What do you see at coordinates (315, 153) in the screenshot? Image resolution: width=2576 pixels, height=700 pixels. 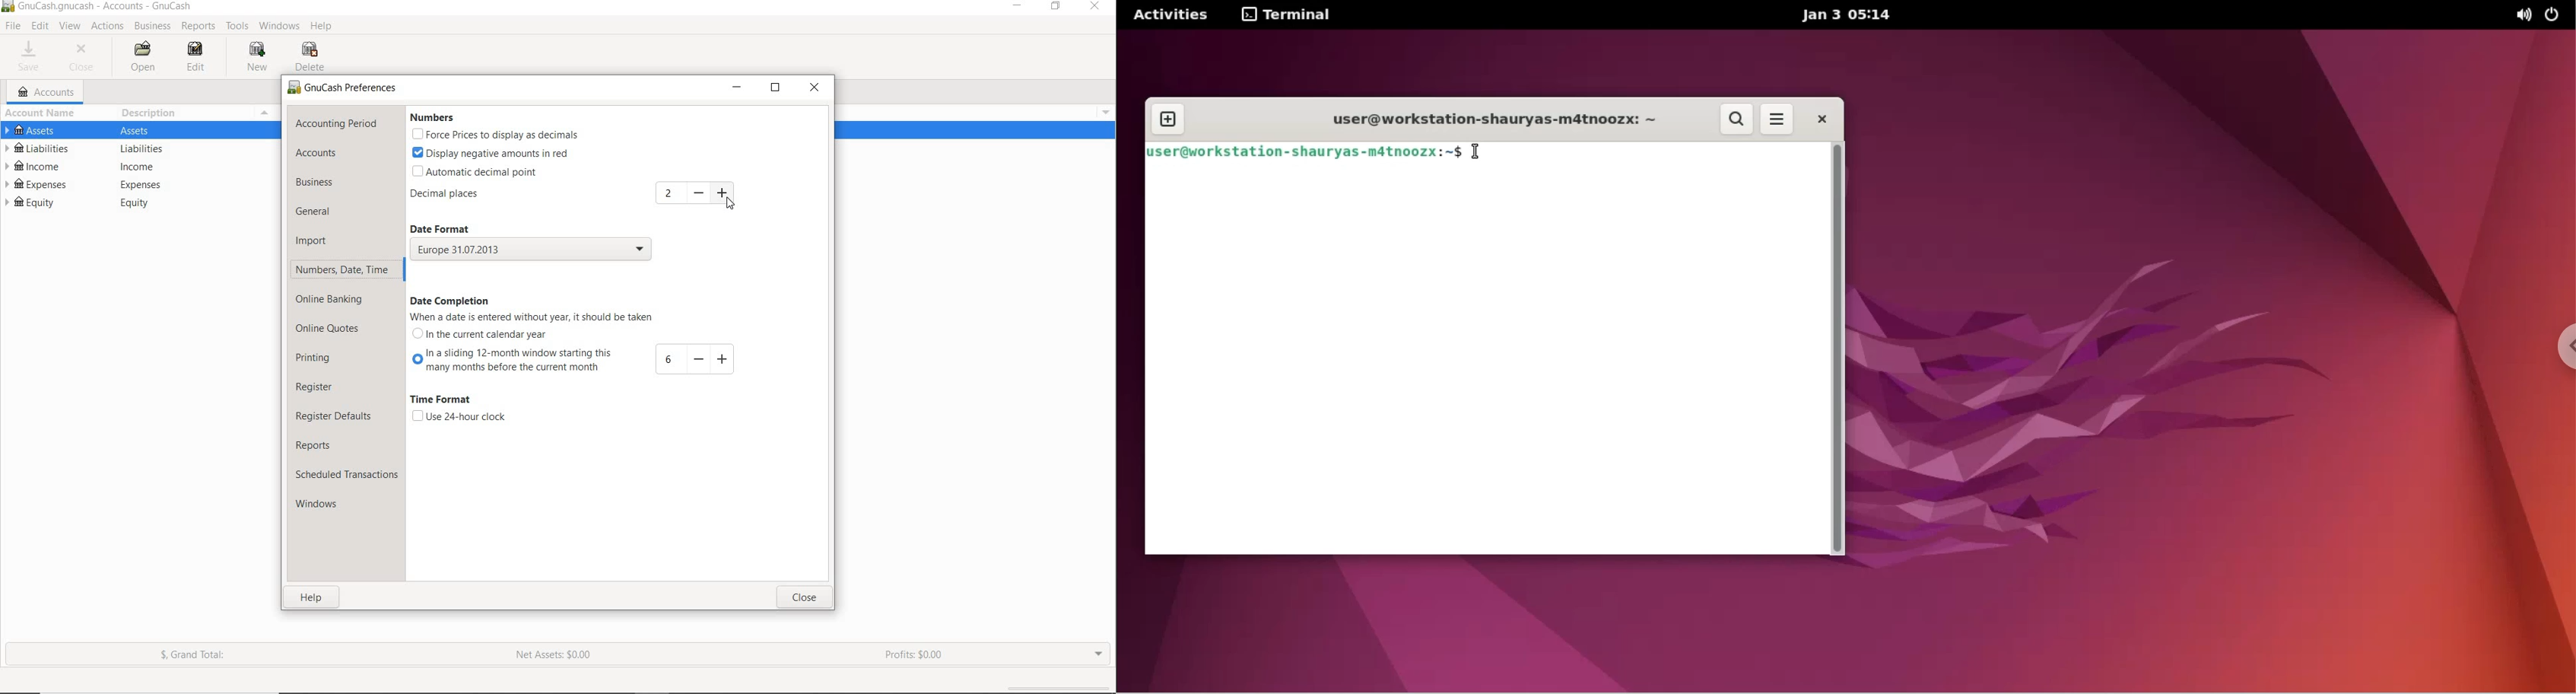 I see `accounts` at bounding box center [315, 153].